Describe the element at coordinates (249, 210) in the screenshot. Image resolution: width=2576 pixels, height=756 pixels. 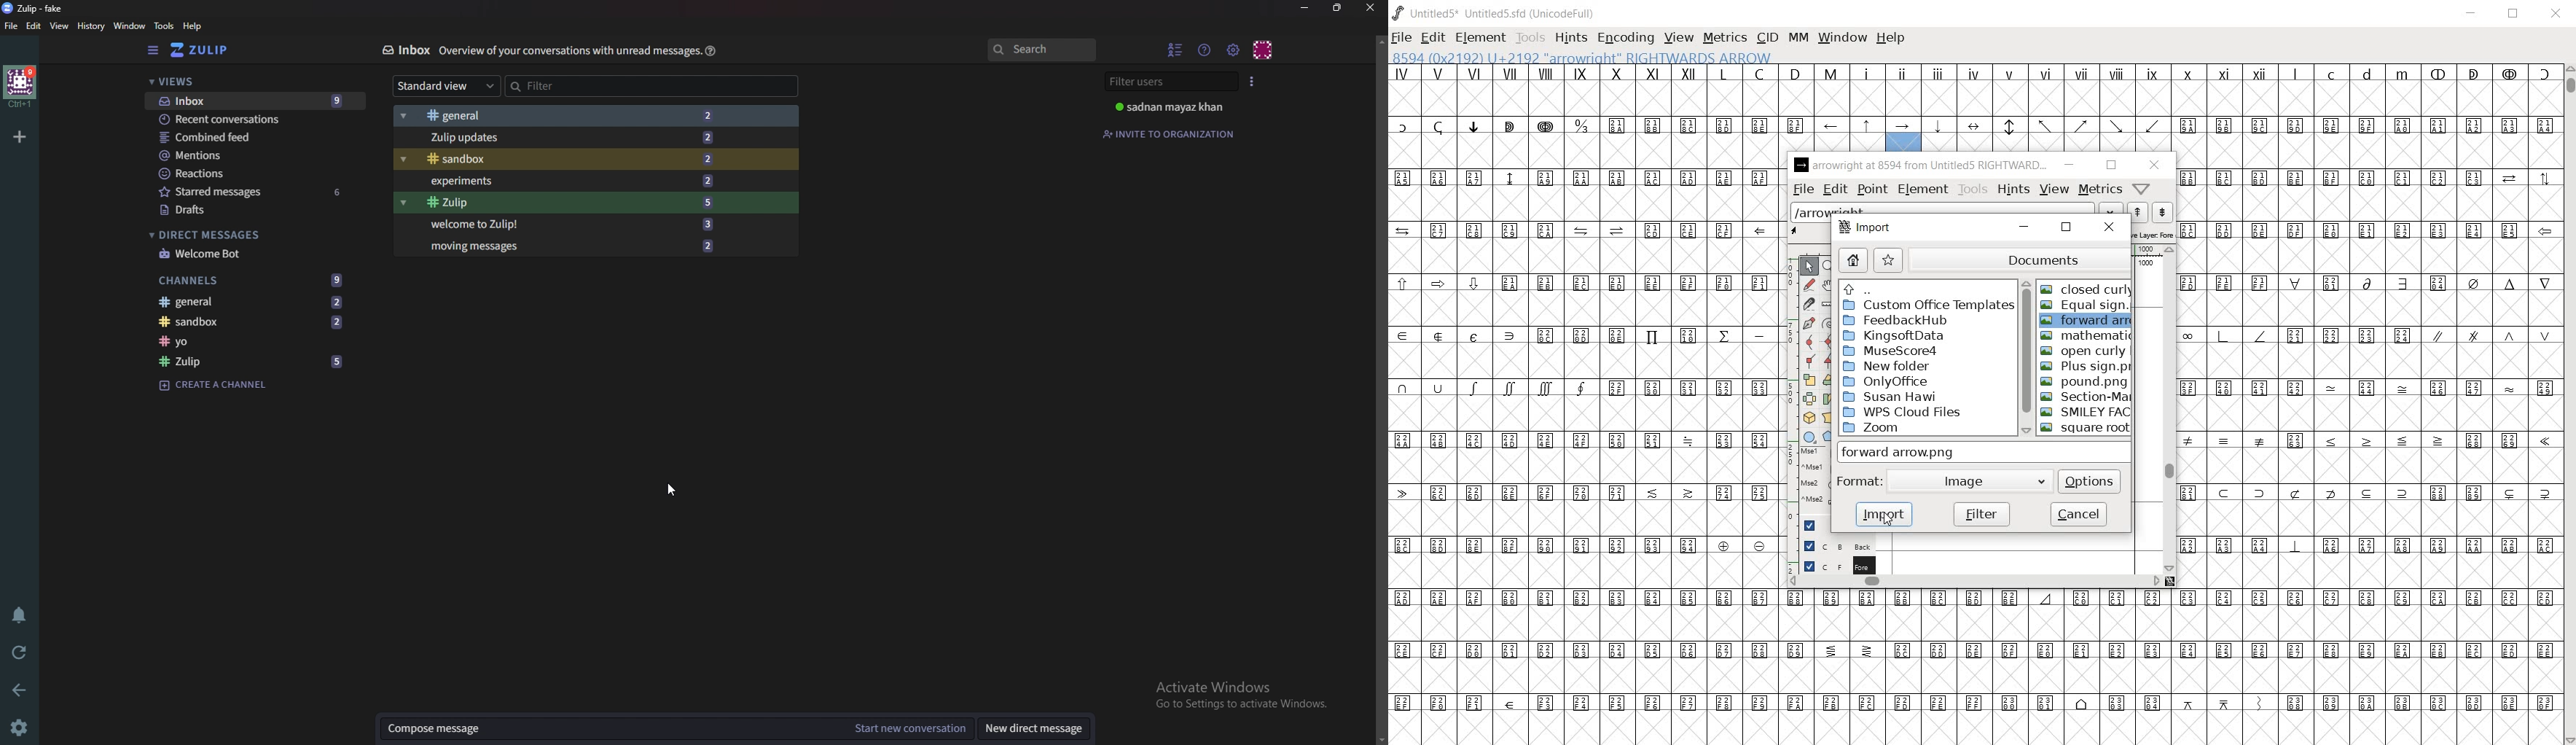
I see `drafts` at that location.